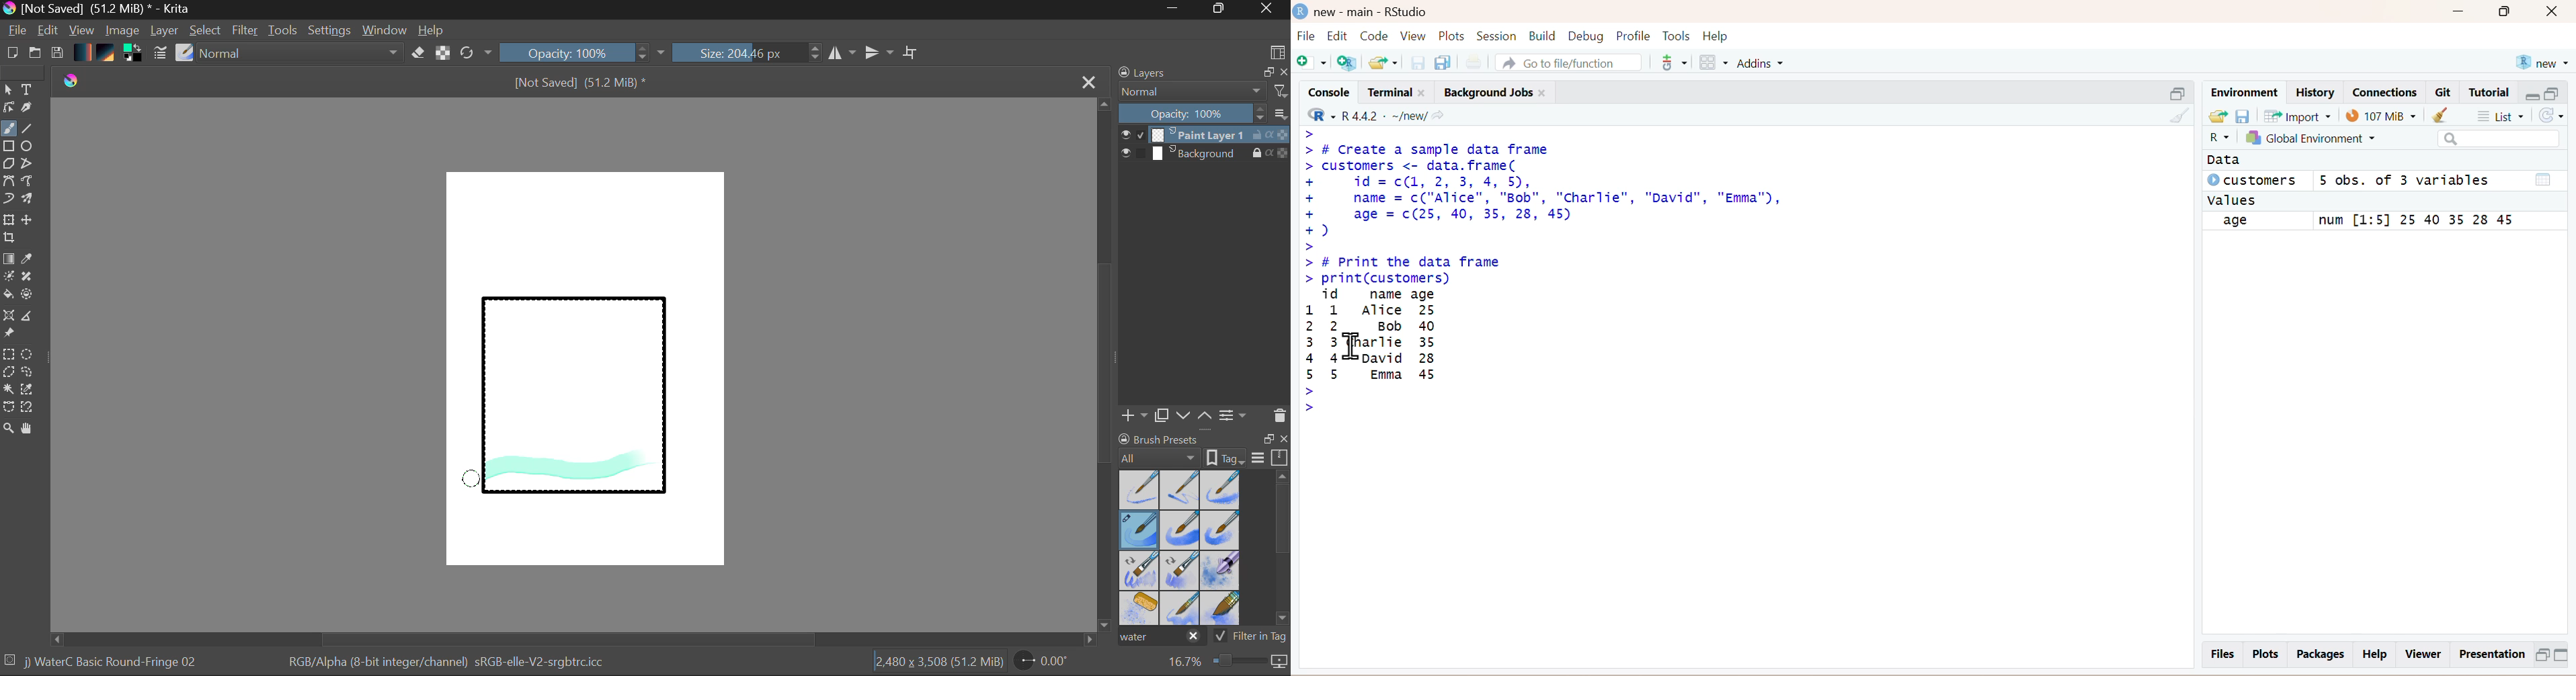 This screenshot has height=700, width=2576. Describe the element at coordinates (2217, 116) in the screenshot. I see `Load workspace` at that location.